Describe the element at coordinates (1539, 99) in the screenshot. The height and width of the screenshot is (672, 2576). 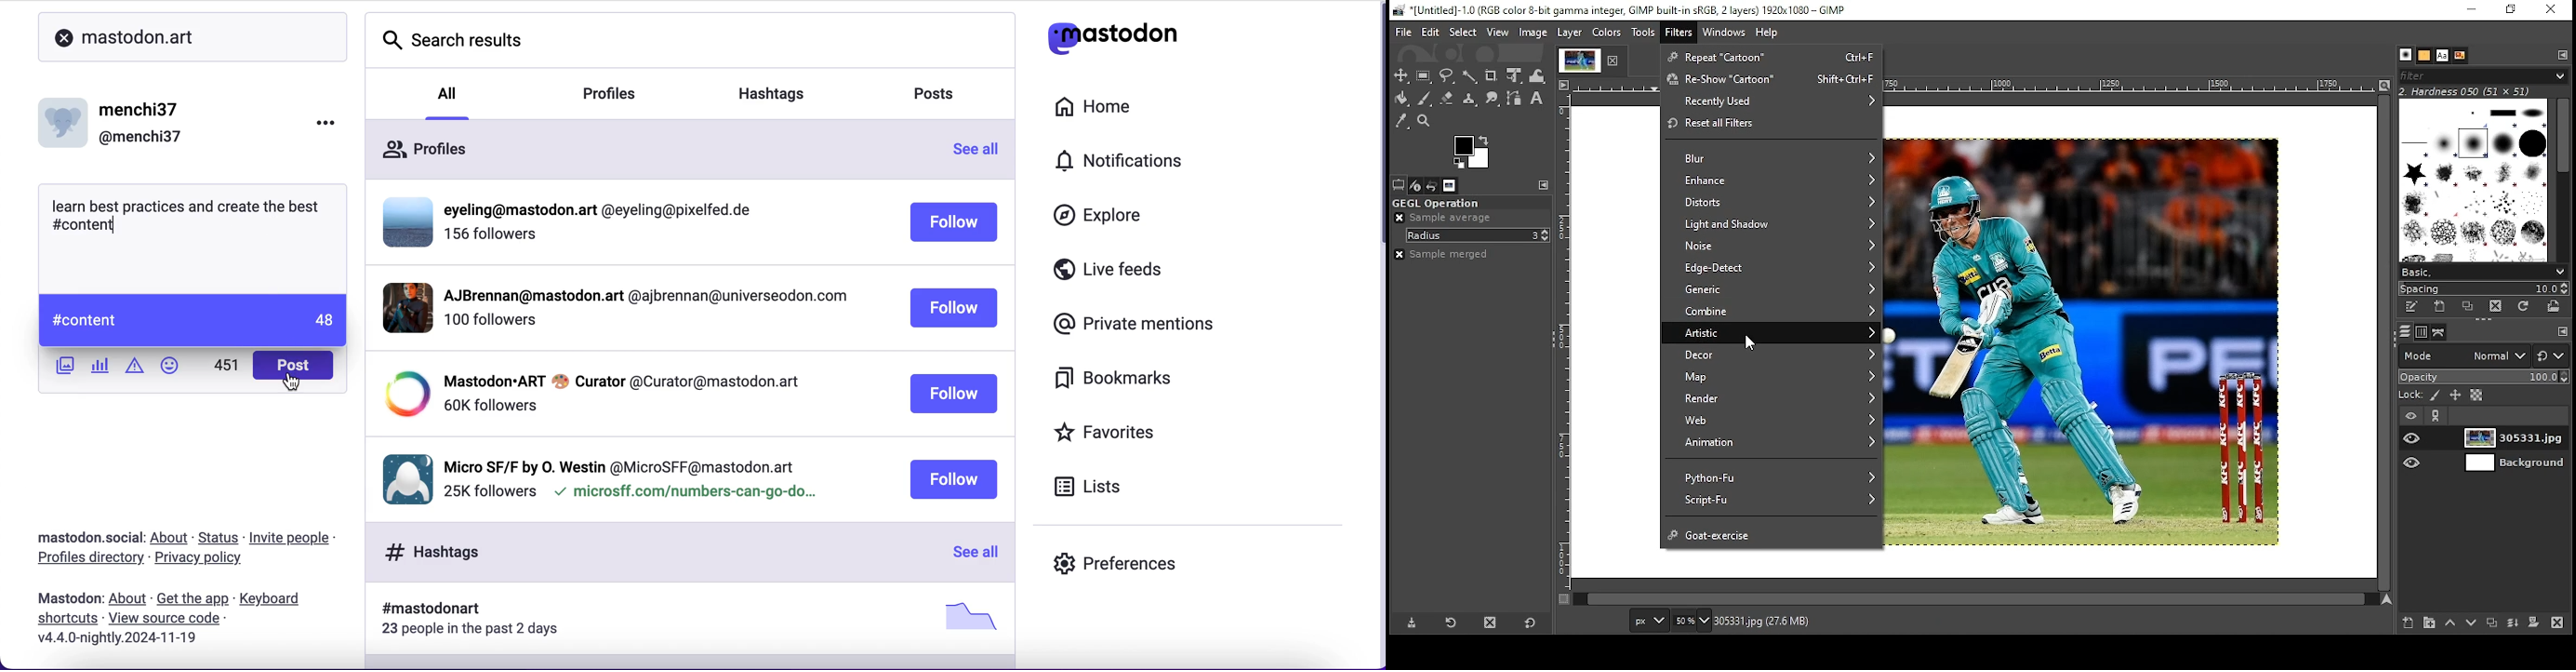
I see `text tool` at that location.